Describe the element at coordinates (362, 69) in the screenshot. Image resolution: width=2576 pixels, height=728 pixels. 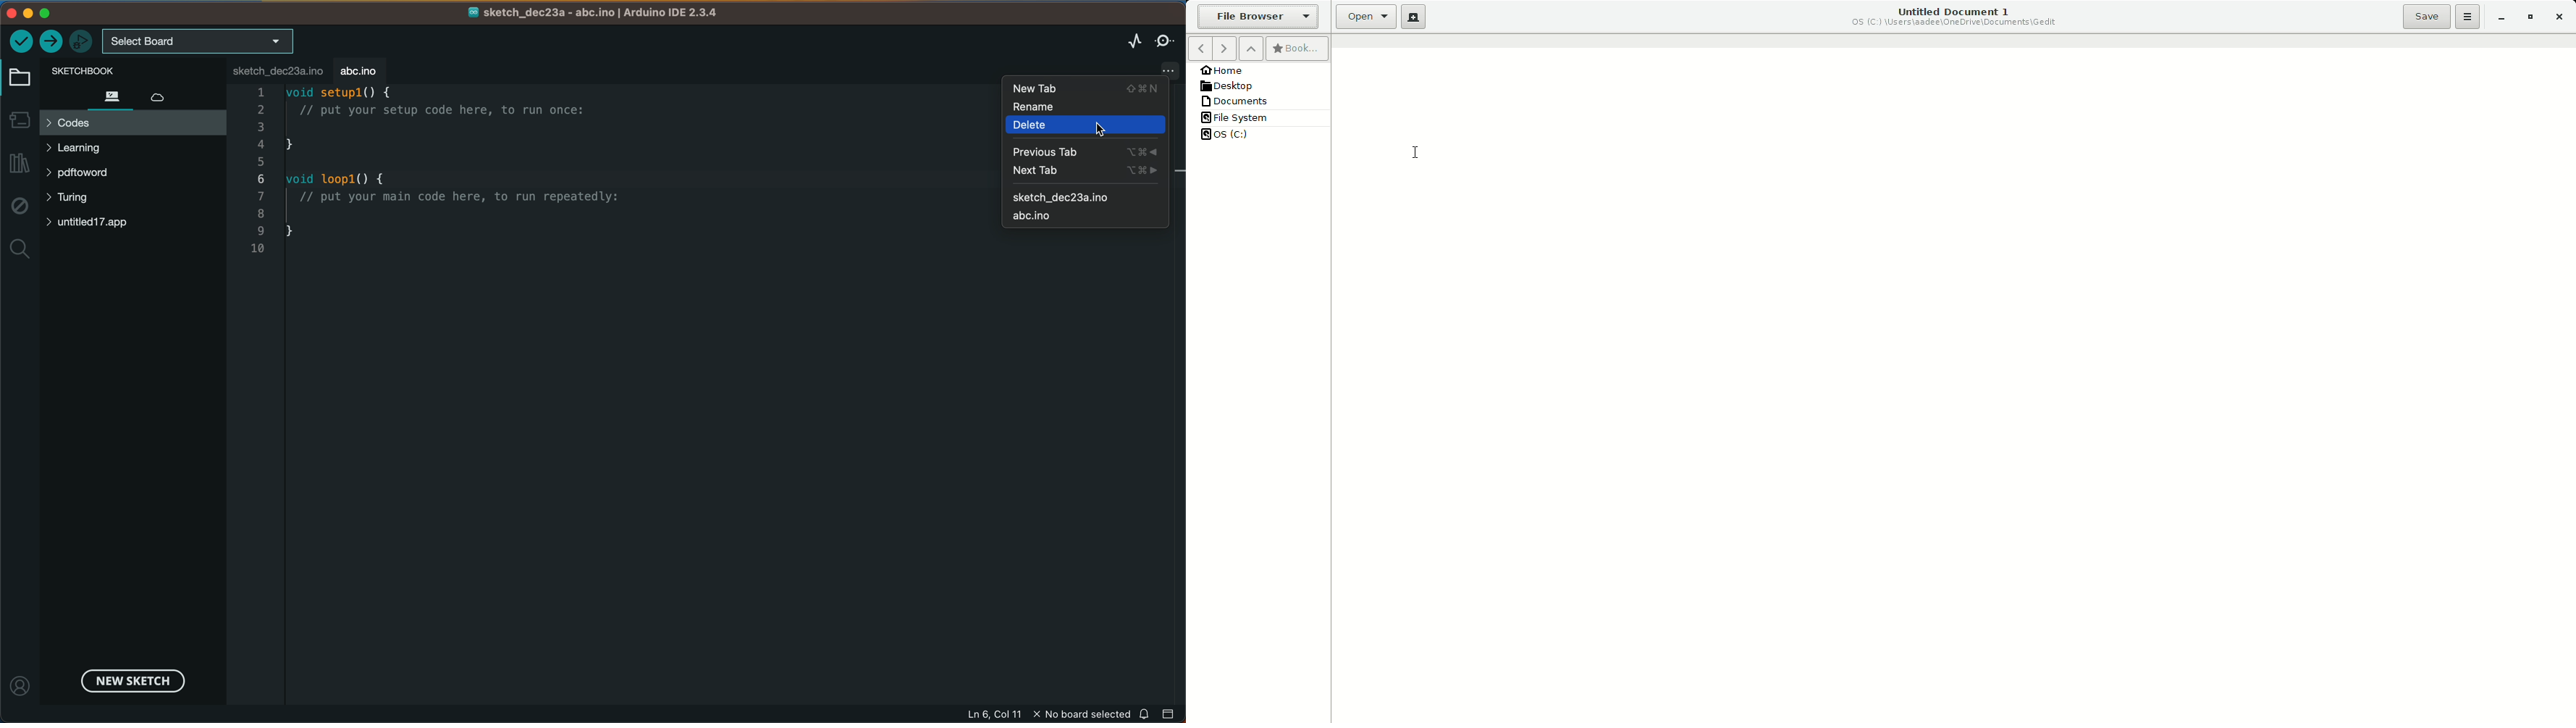
I see `abc` at that location.